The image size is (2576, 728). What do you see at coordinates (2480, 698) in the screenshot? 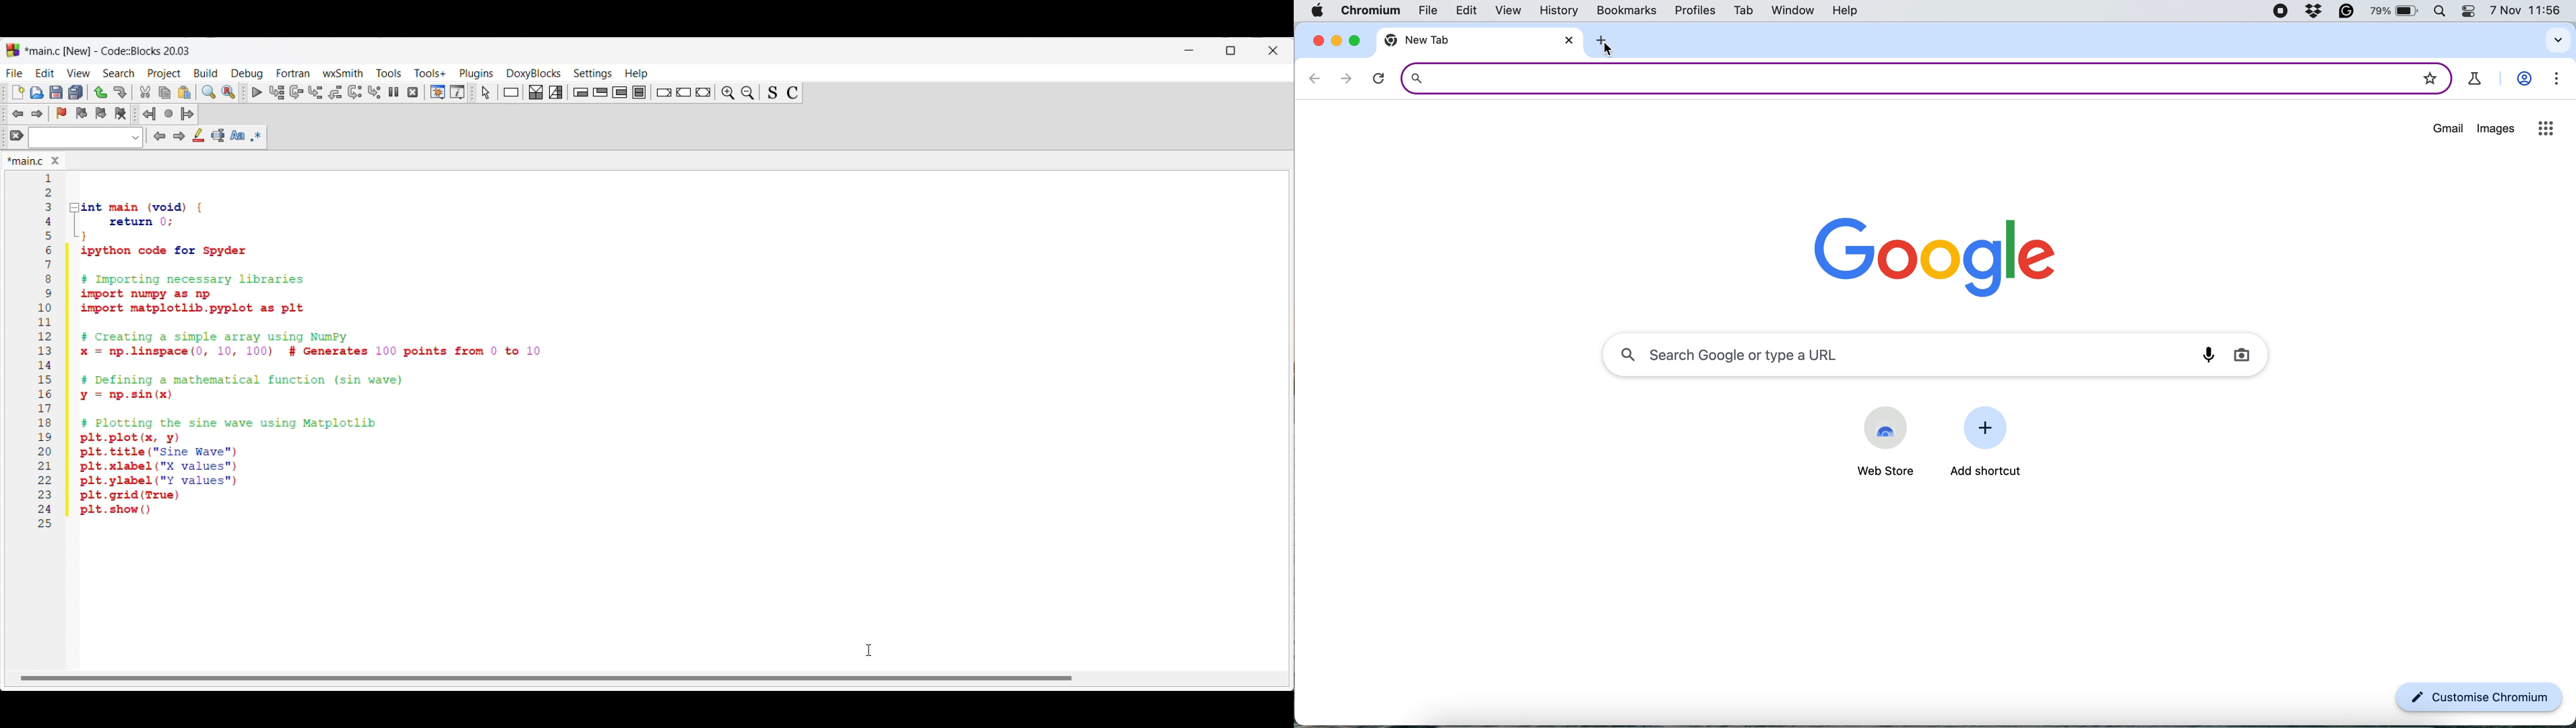
I see `customise chromium` at bounding box center [2480, 698].